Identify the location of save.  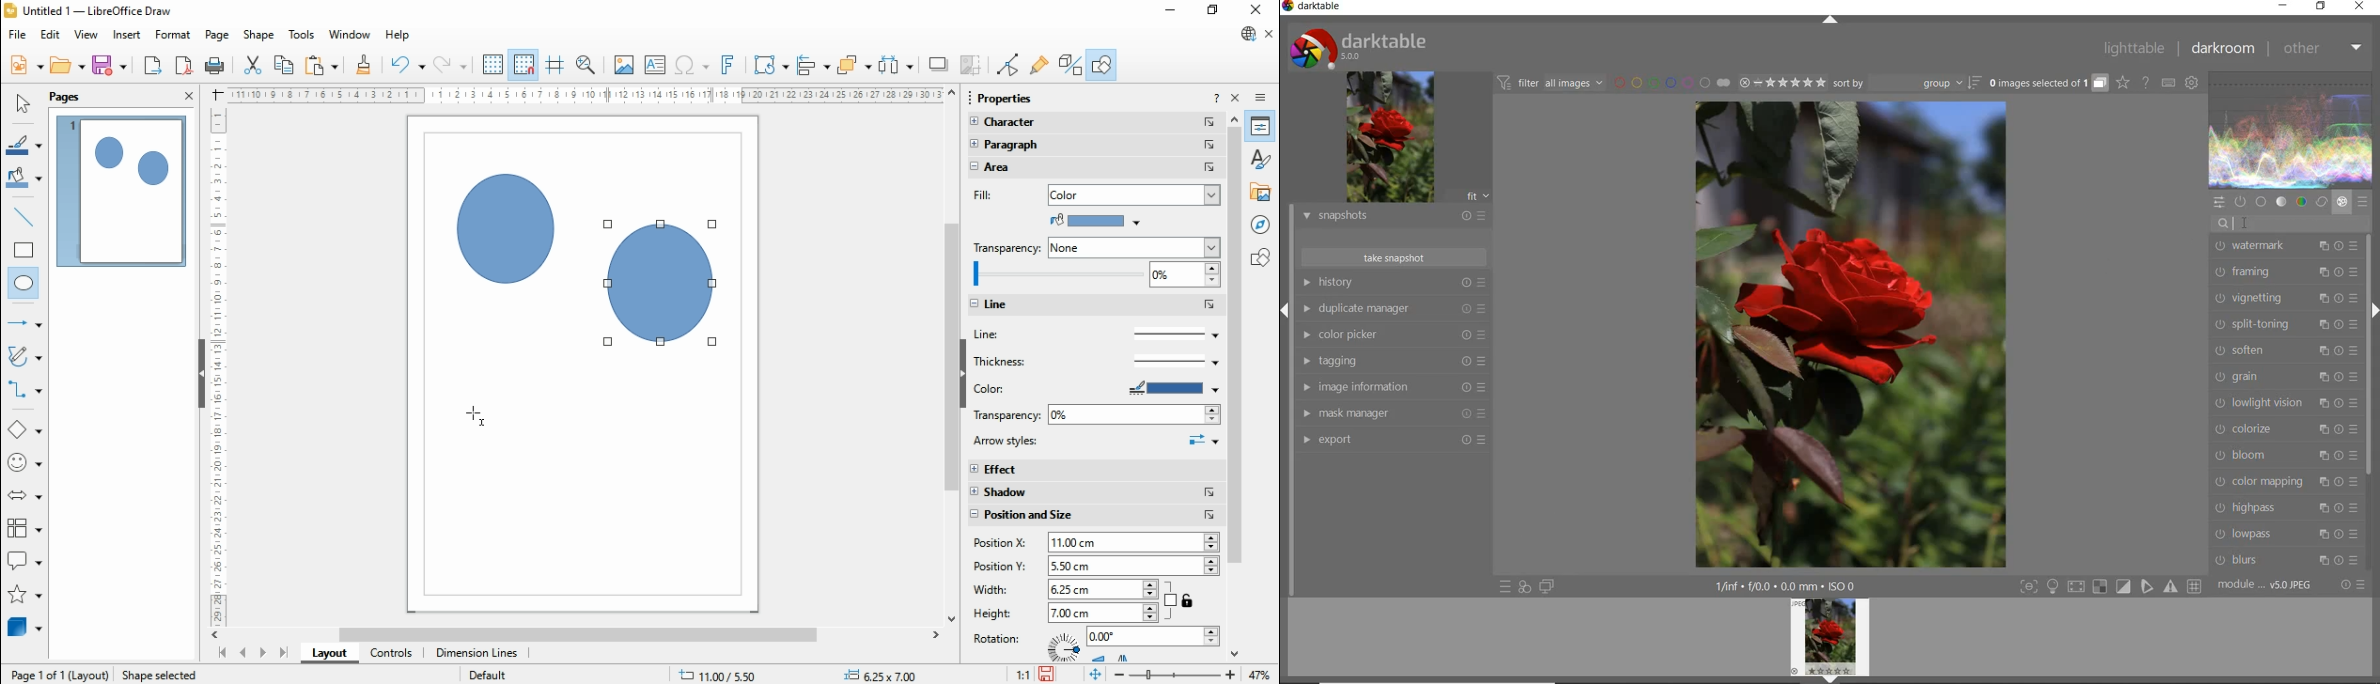
(109, 65).